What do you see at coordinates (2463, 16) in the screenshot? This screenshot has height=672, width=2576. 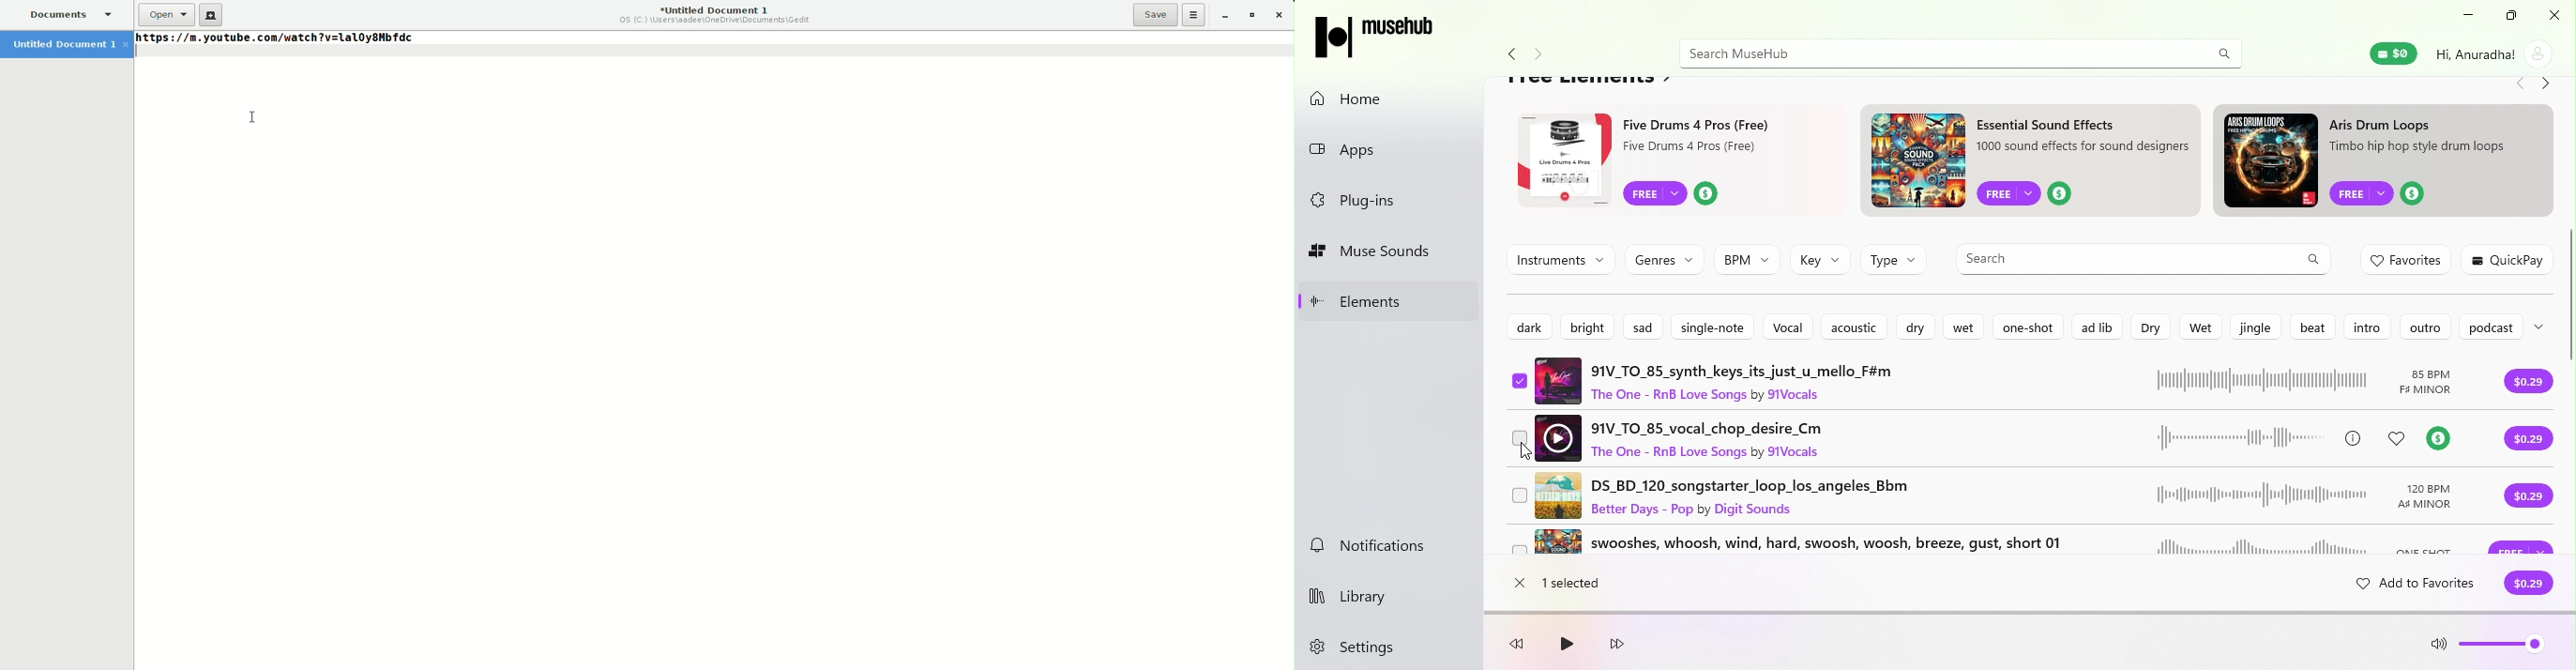 I see `Minimize` at bounding box center [2463, 16].